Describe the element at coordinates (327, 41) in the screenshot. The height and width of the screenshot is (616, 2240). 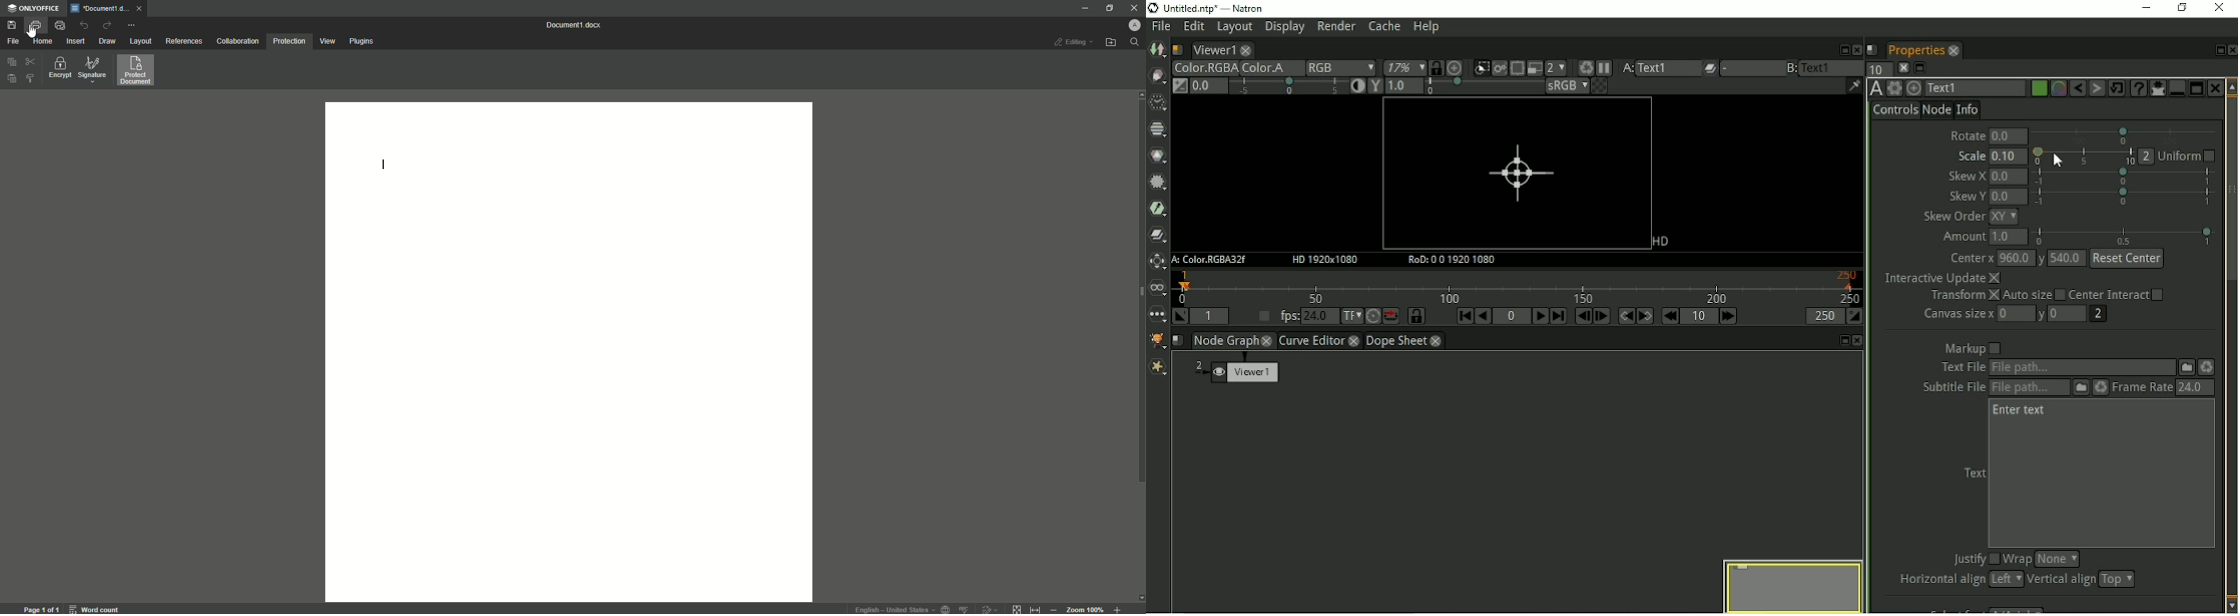
I see `View` at that location.